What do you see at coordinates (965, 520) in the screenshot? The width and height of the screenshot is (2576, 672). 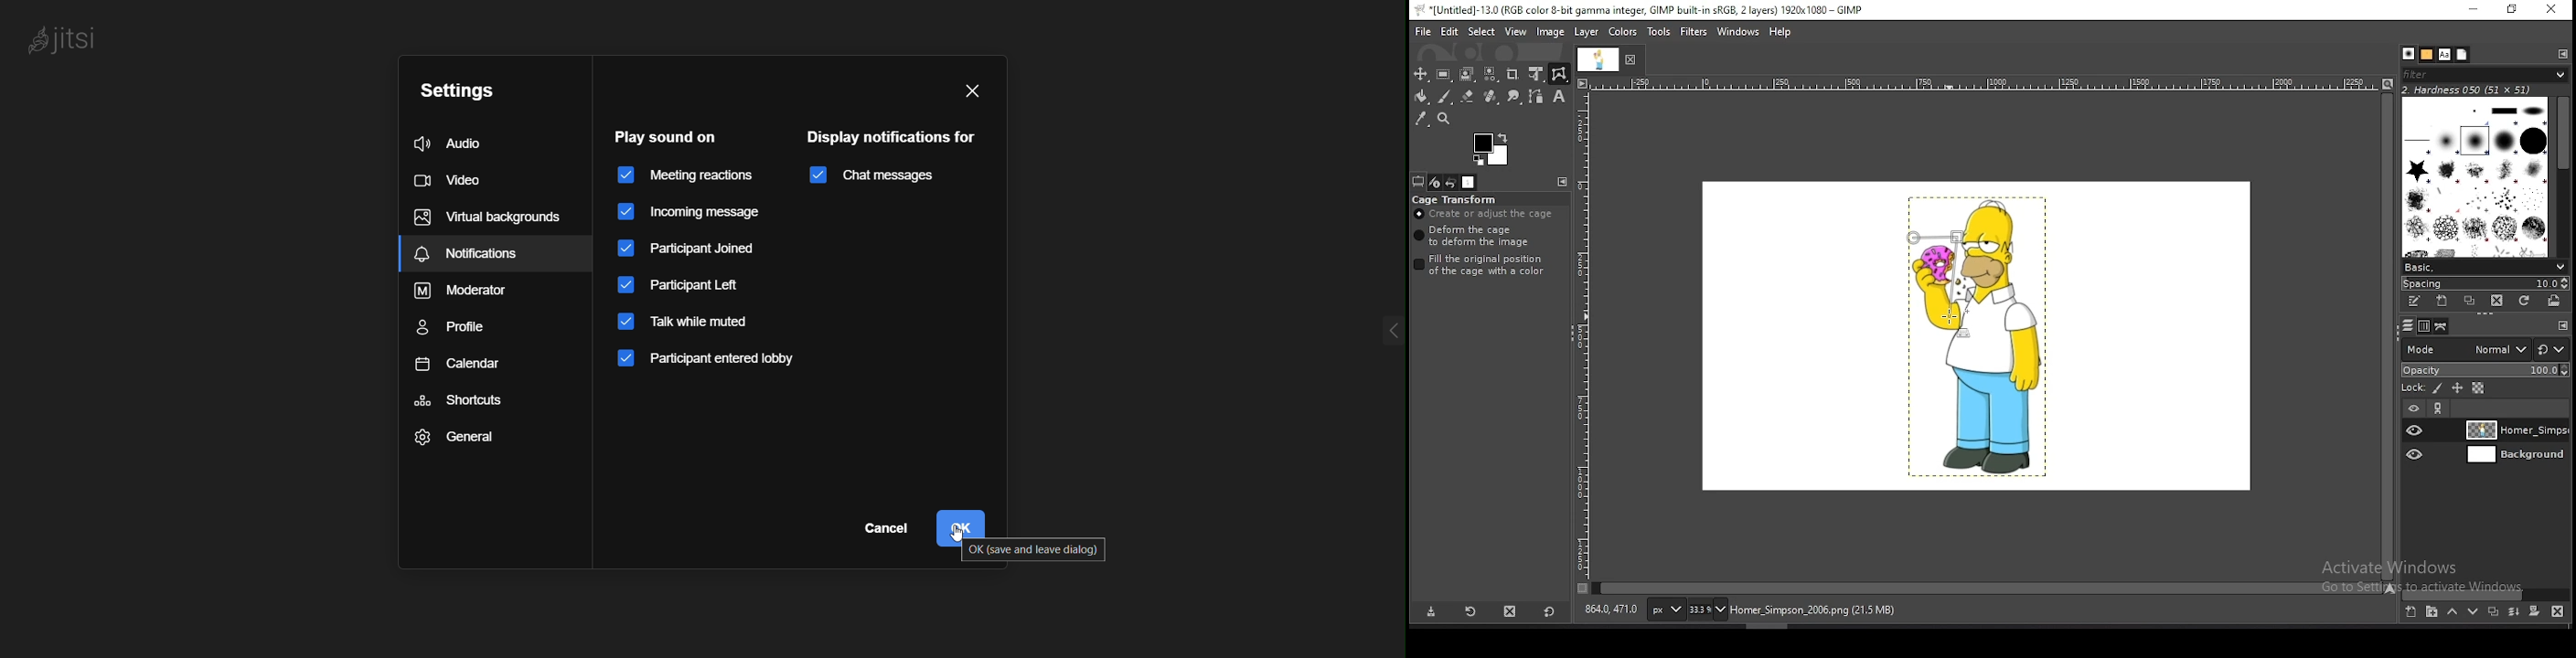 I see `ok` at bounding box center [965, 520].